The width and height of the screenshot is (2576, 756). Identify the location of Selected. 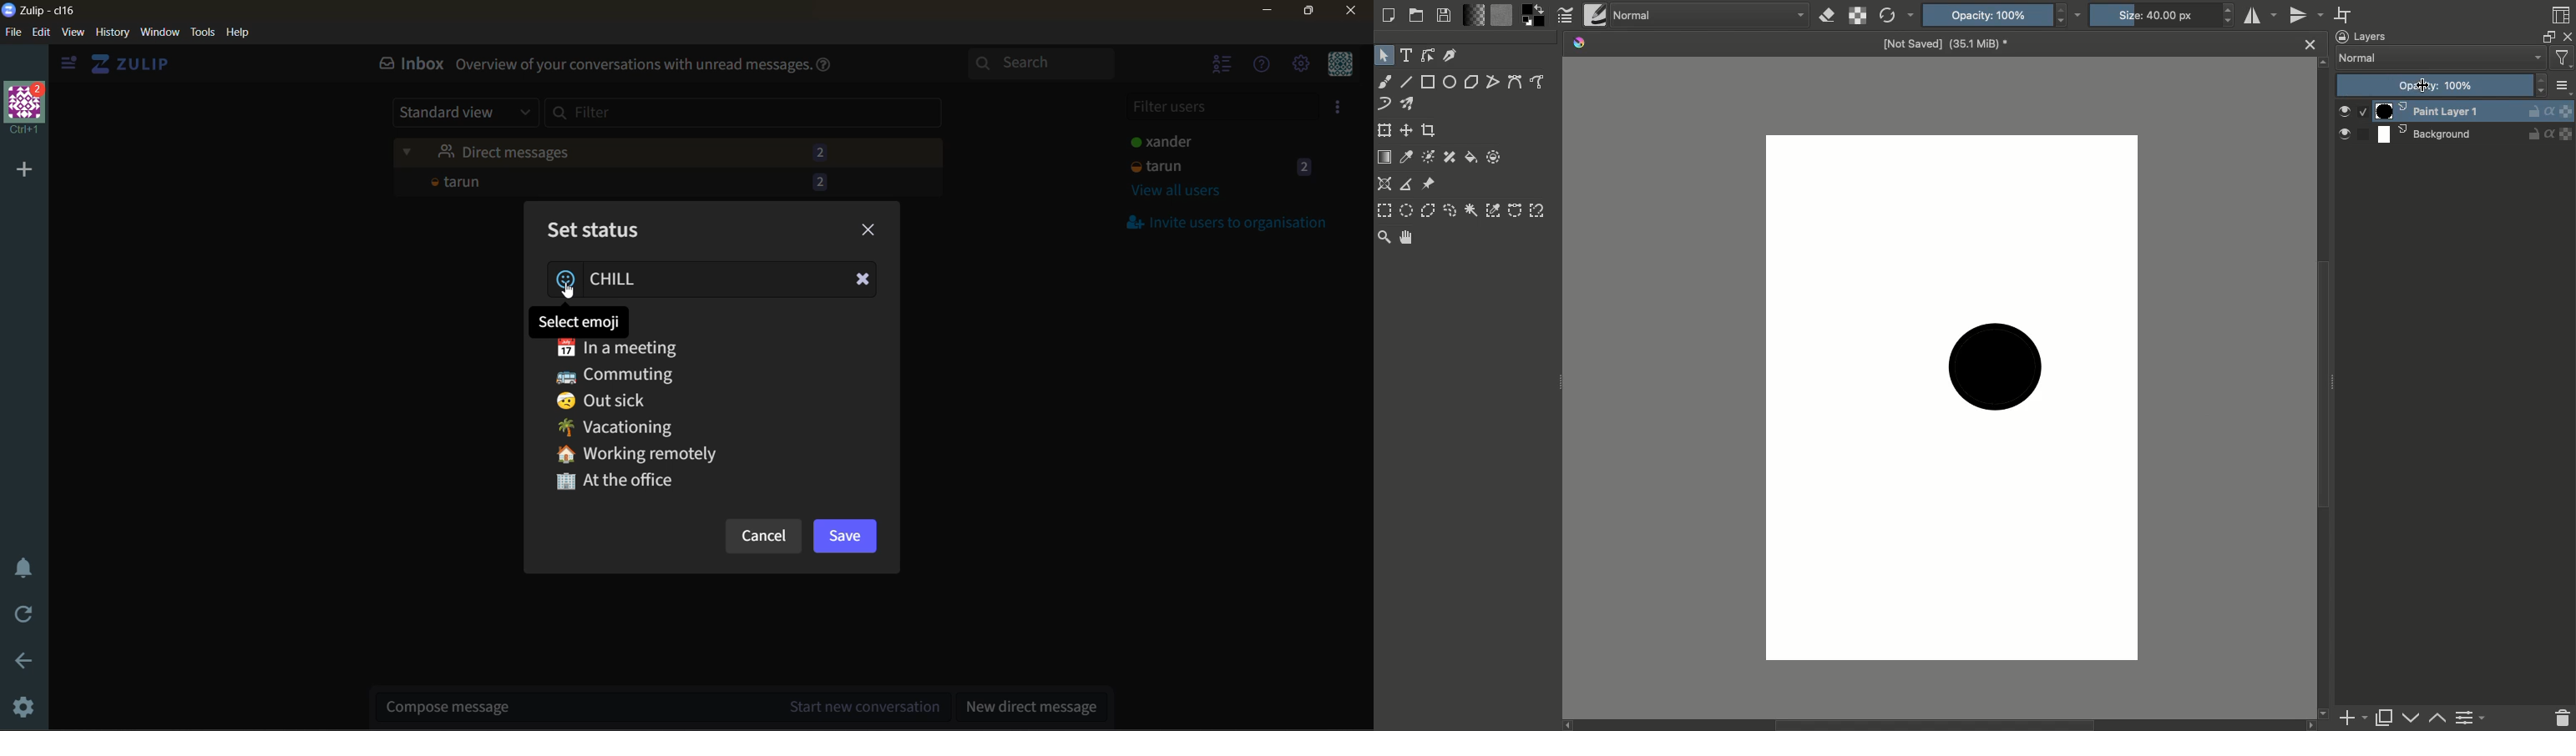
(2363, 113).